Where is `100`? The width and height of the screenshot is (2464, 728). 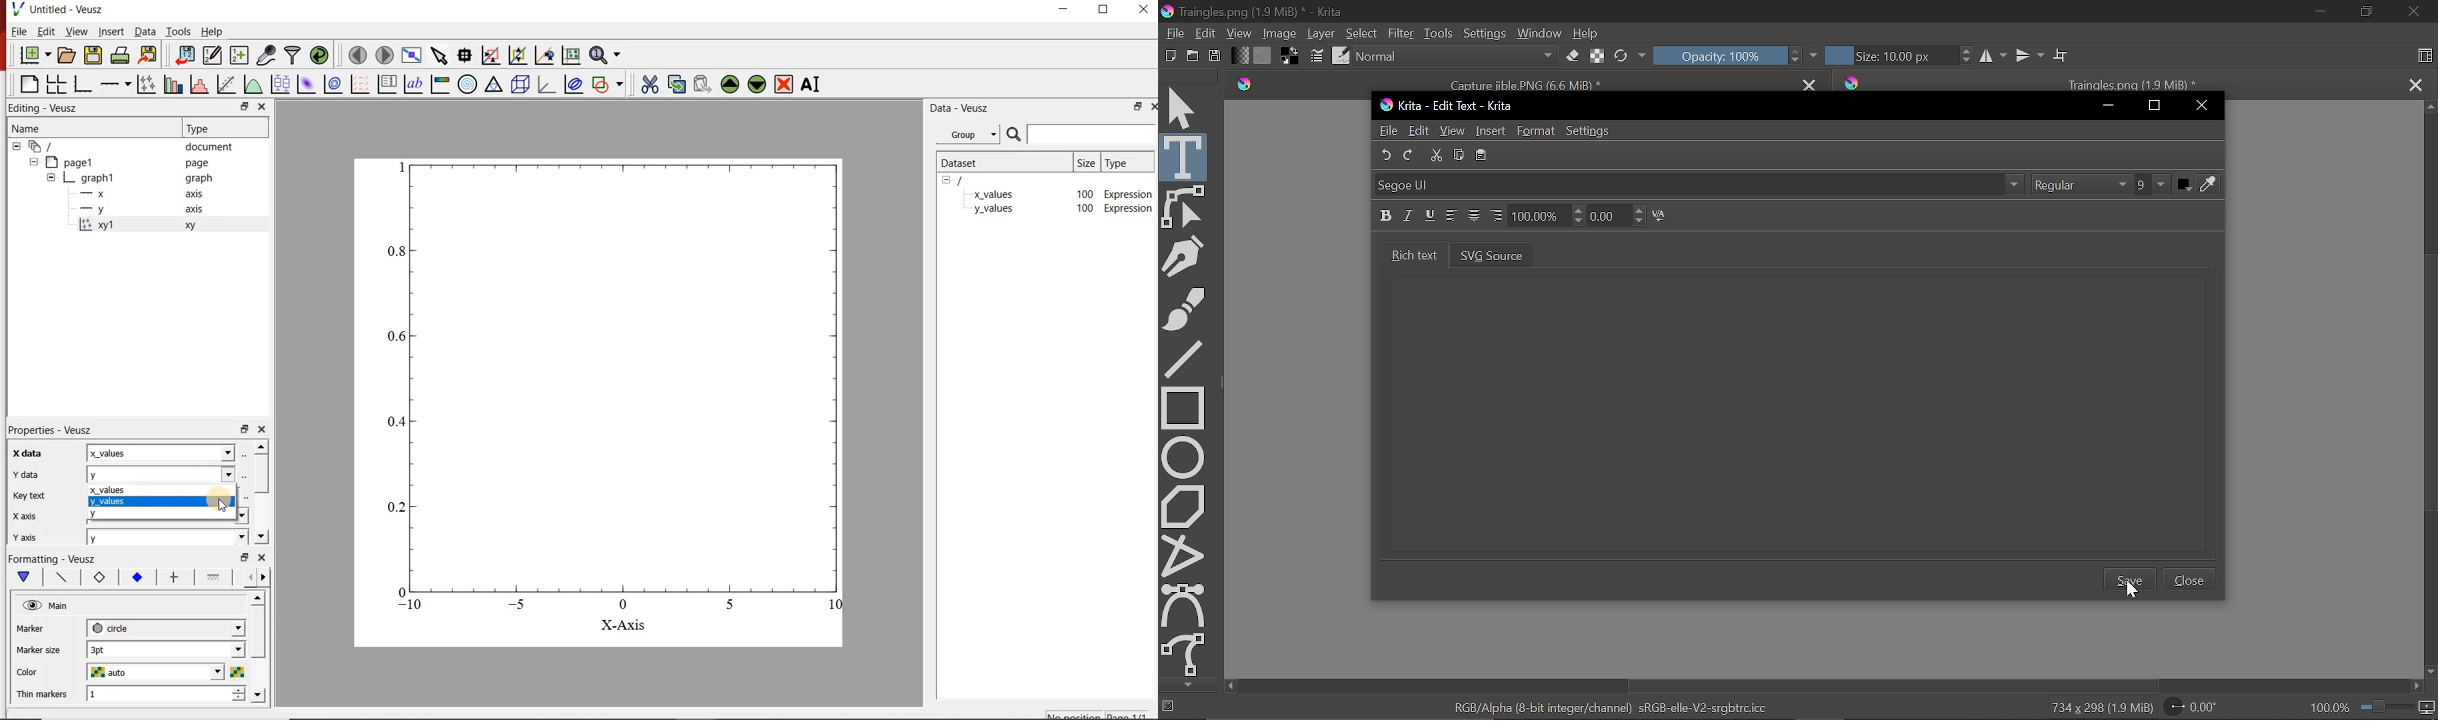 100 is located at coordinates (1084, 210).